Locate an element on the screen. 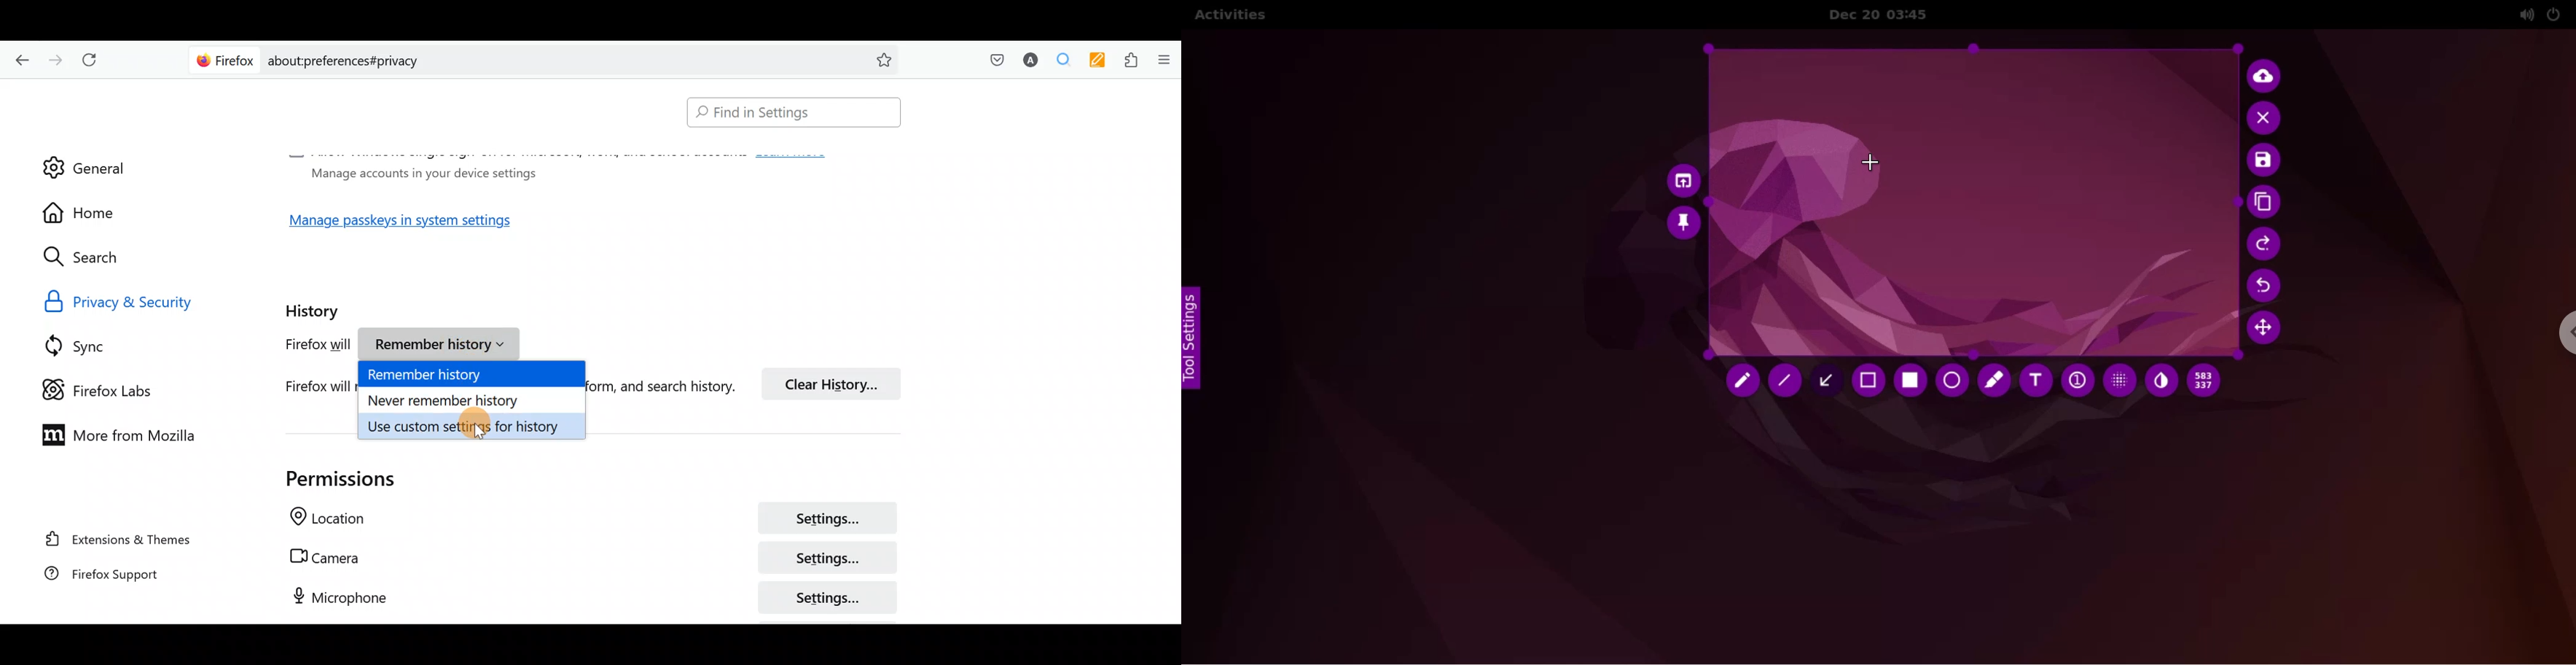 Image resolution: width=2576 pixels, height=672 pixels. Sync is located at coordinates (92, 345).